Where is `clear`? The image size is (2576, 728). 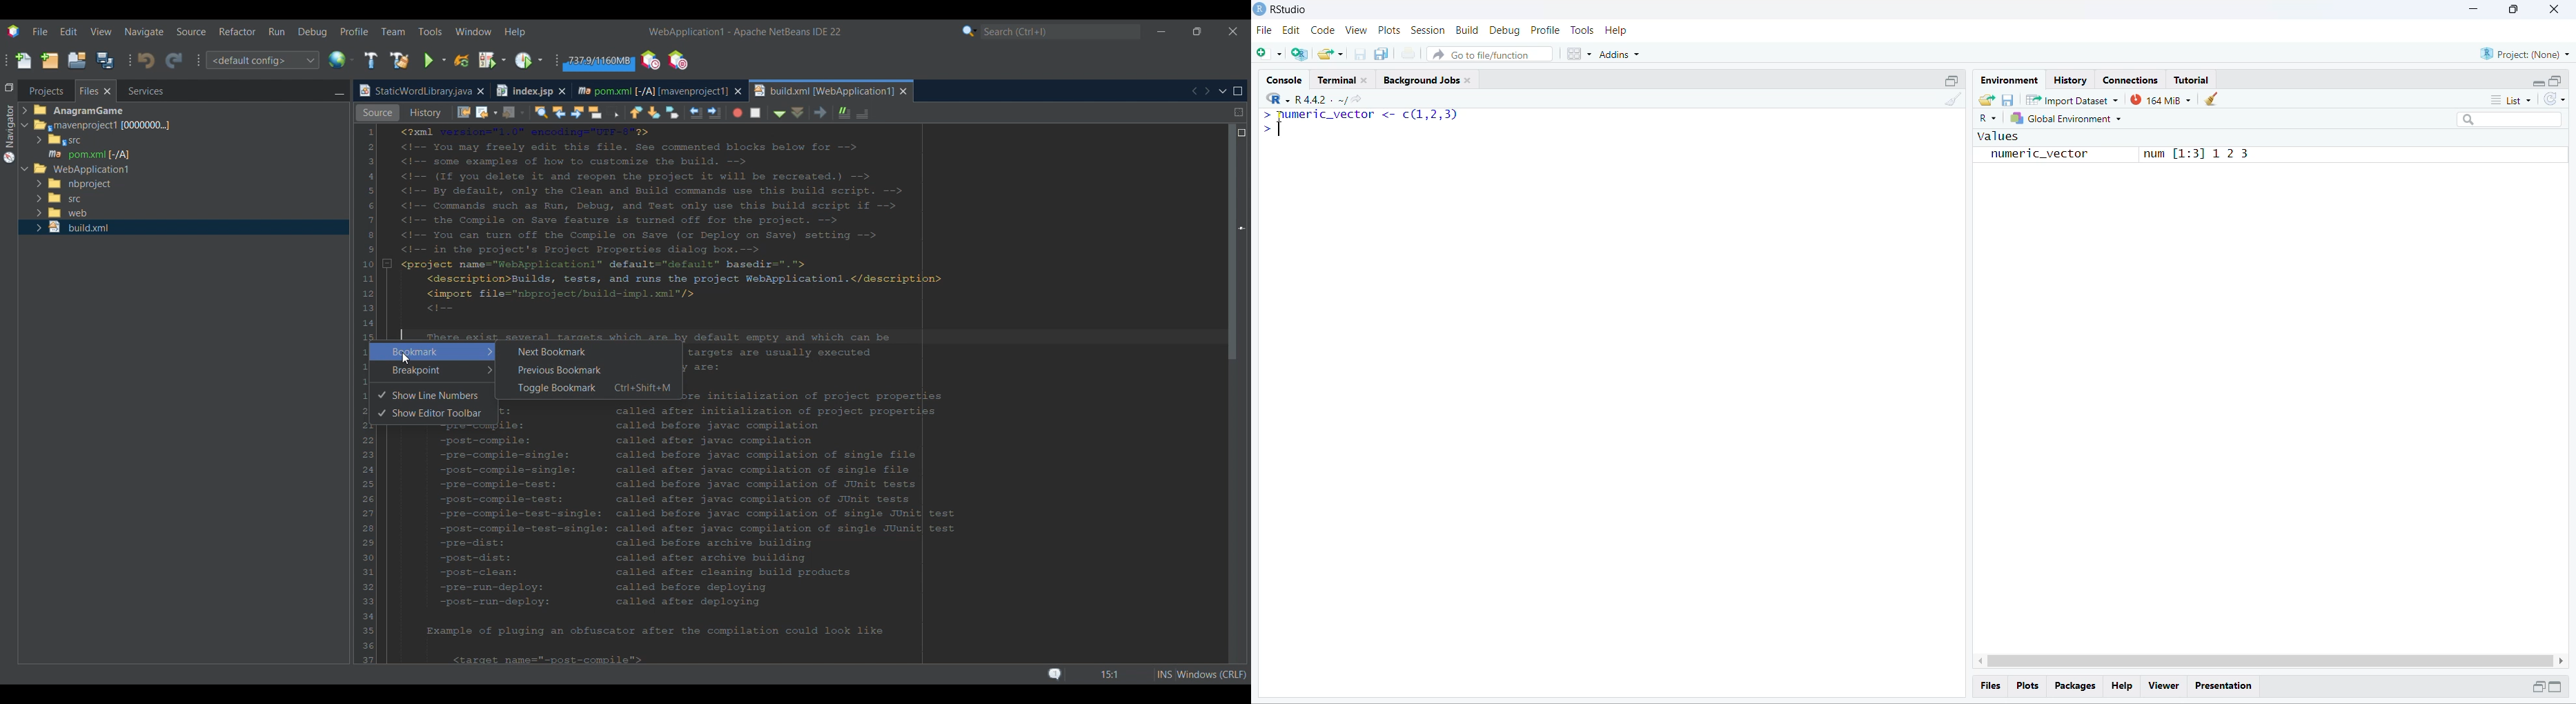
clear is located at coordinates (2213, 99).